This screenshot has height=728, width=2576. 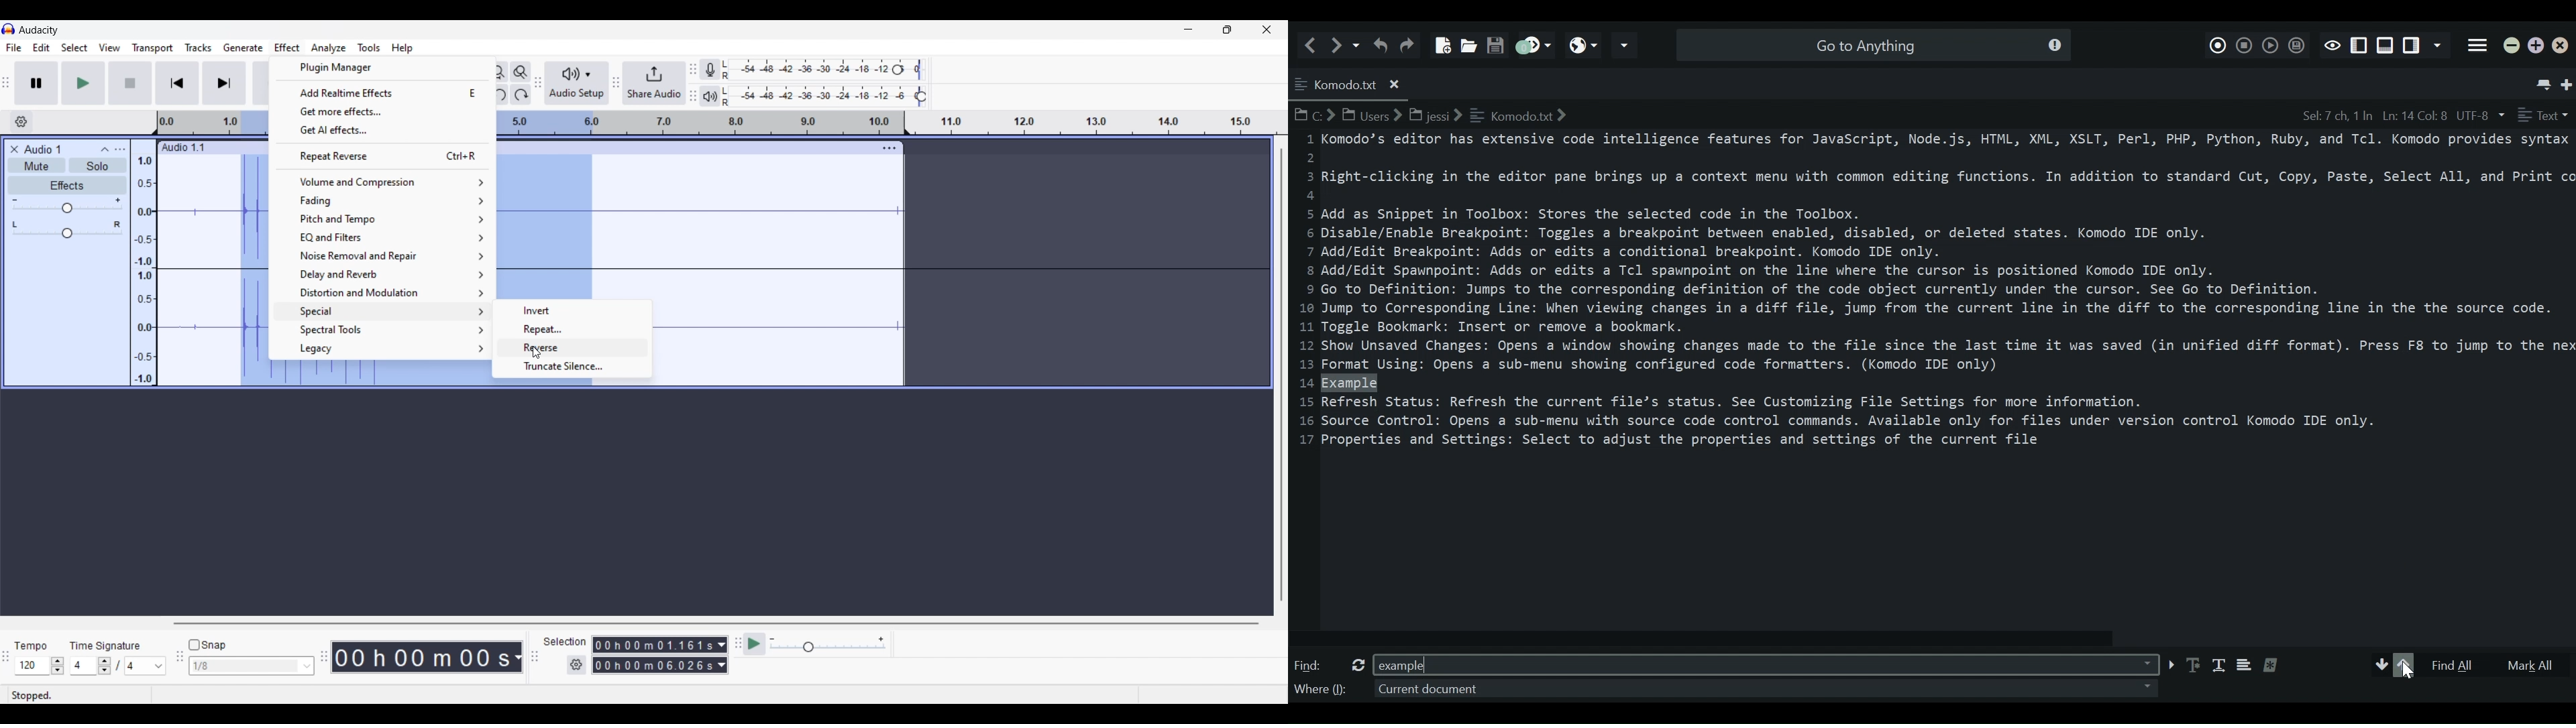 What do you see at coordinates (497, 95) in the screenshot?
I see `Undo` at bounding box center [497, 95].